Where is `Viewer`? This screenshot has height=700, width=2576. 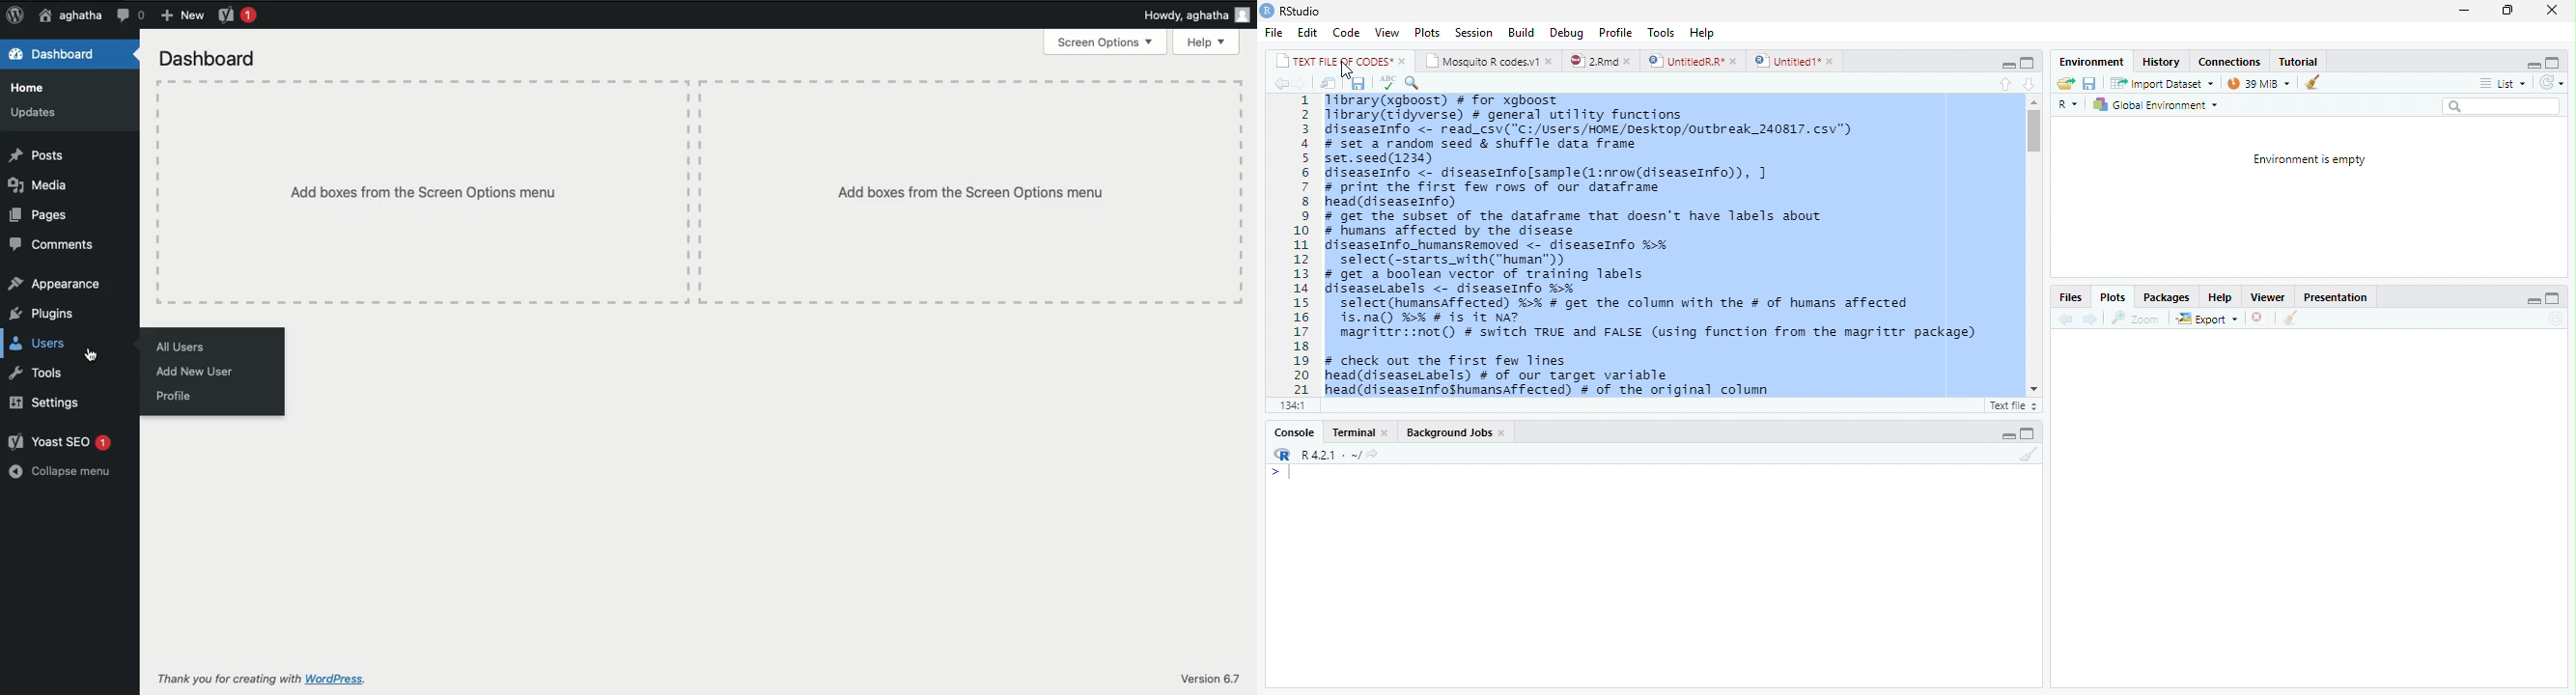
Viewer is located at coordinates (2270, 296).